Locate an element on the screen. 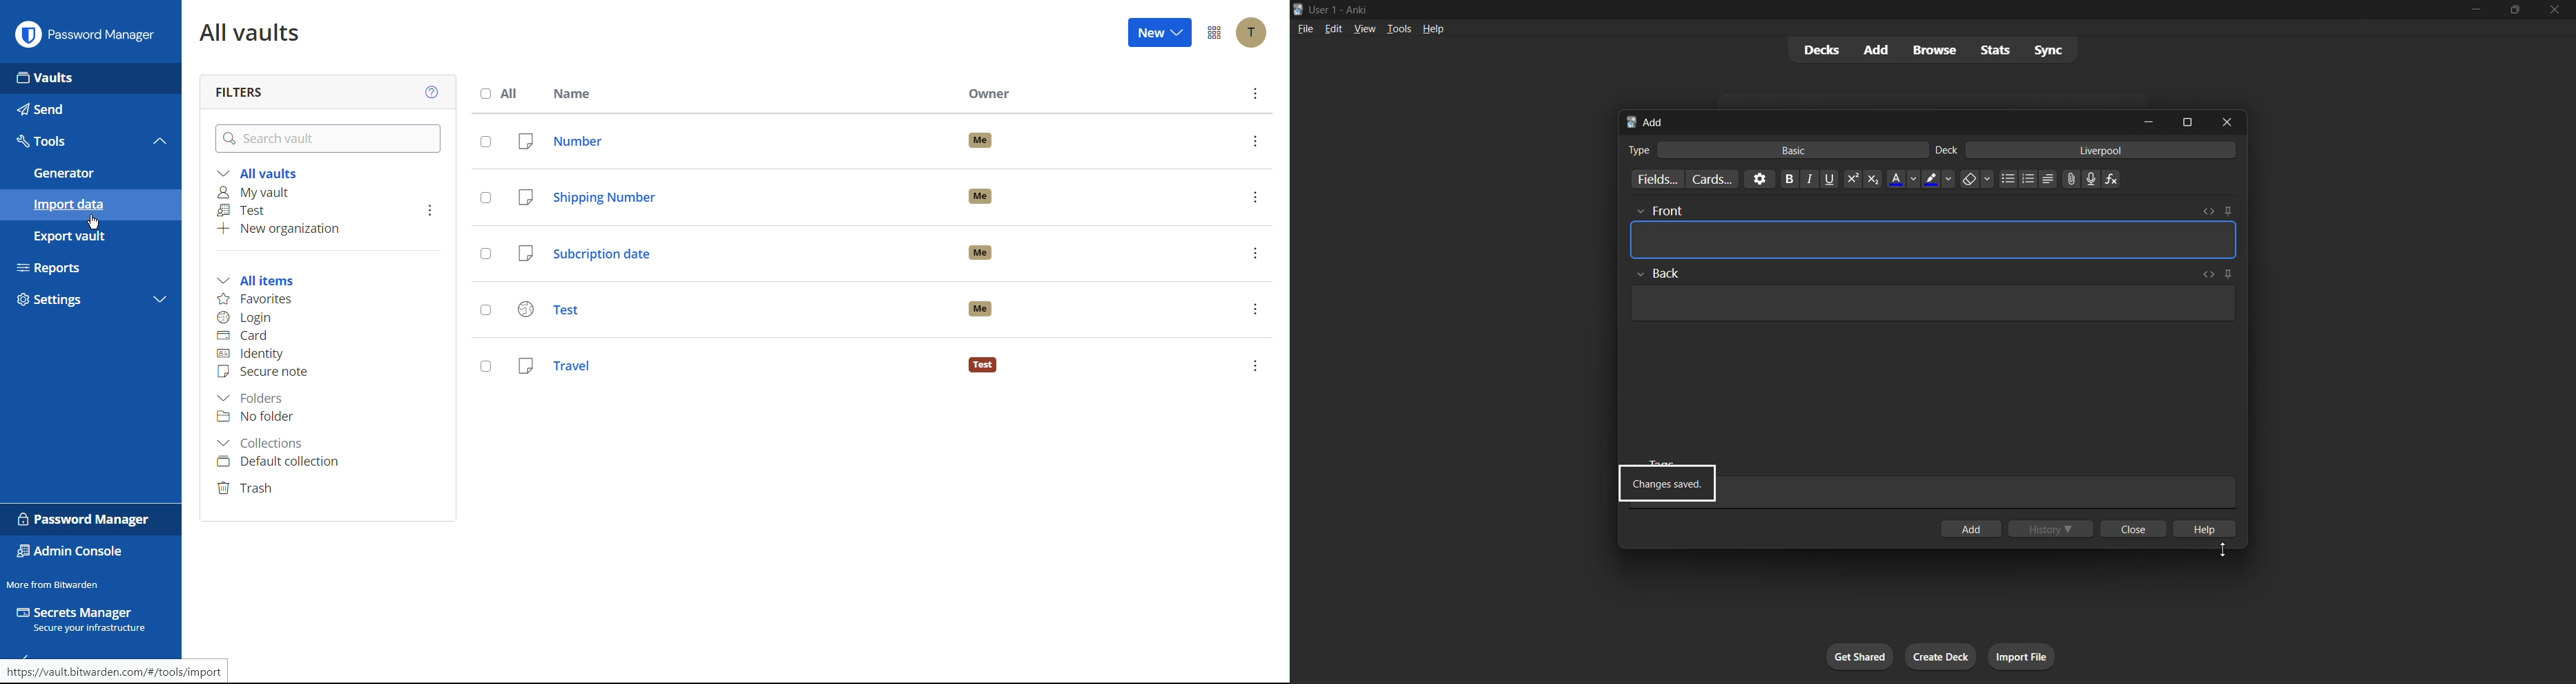 The width and height of the screenshot is (2576, 700).  power is located at coordinates (1853, 180).